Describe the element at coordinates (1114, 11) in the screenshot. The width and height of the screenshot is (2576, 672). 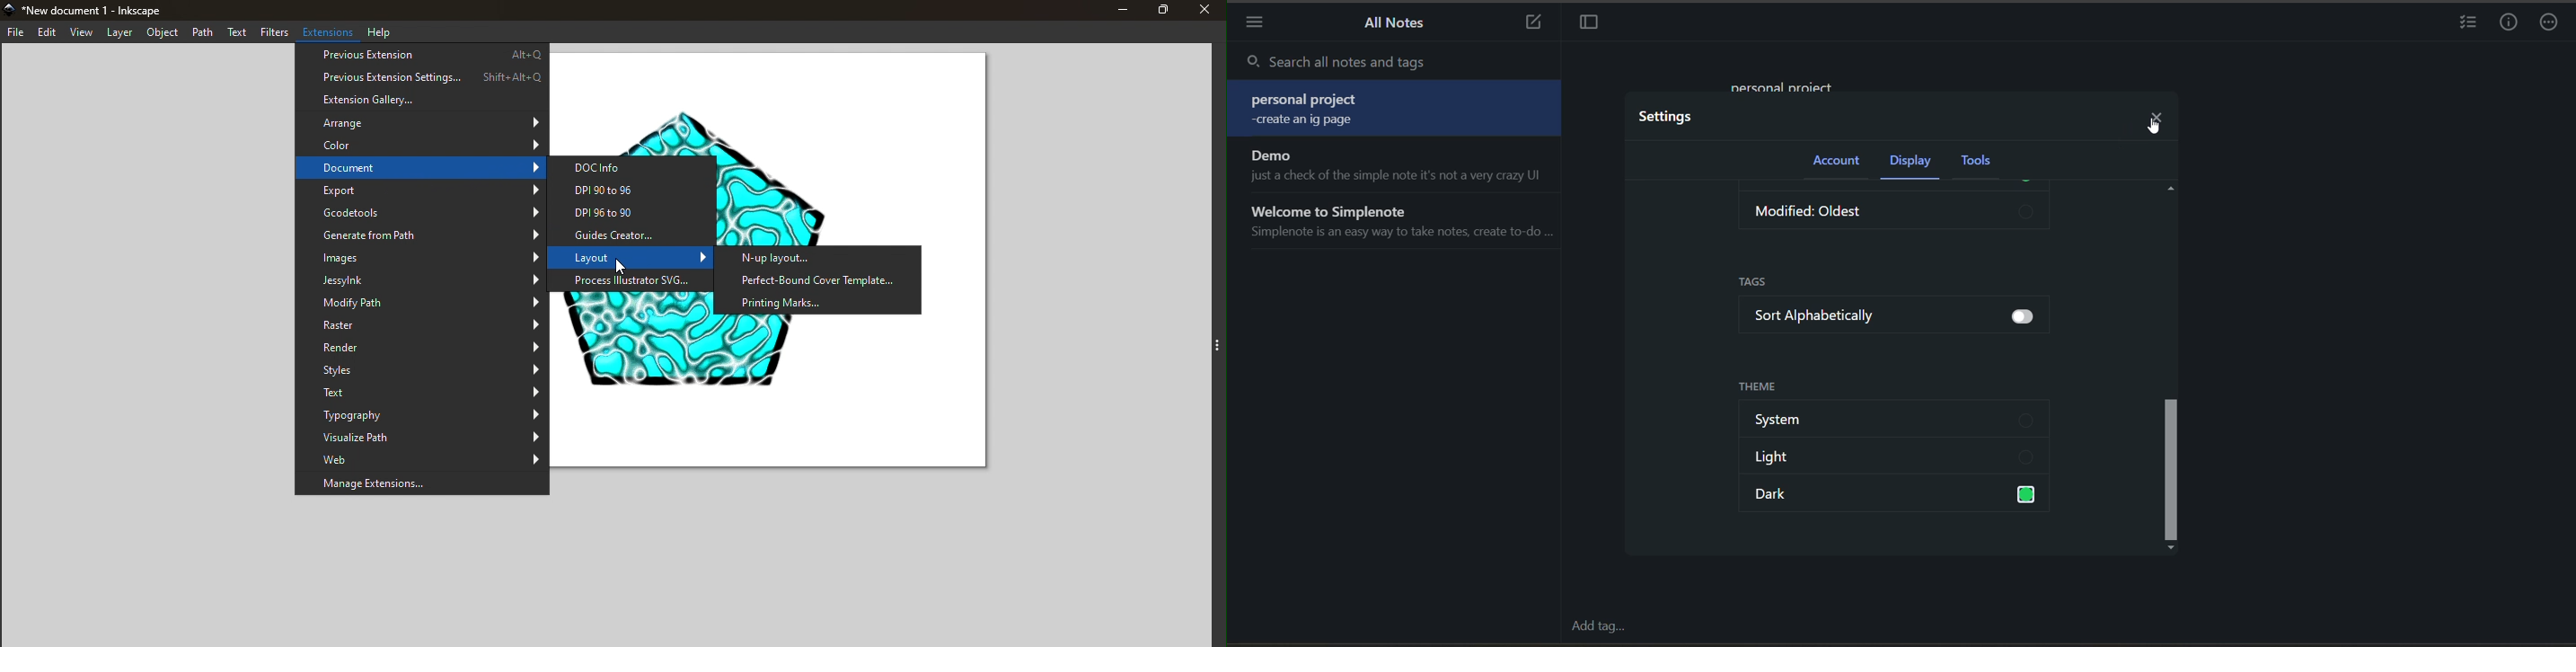
I see `Minimize` at that location.